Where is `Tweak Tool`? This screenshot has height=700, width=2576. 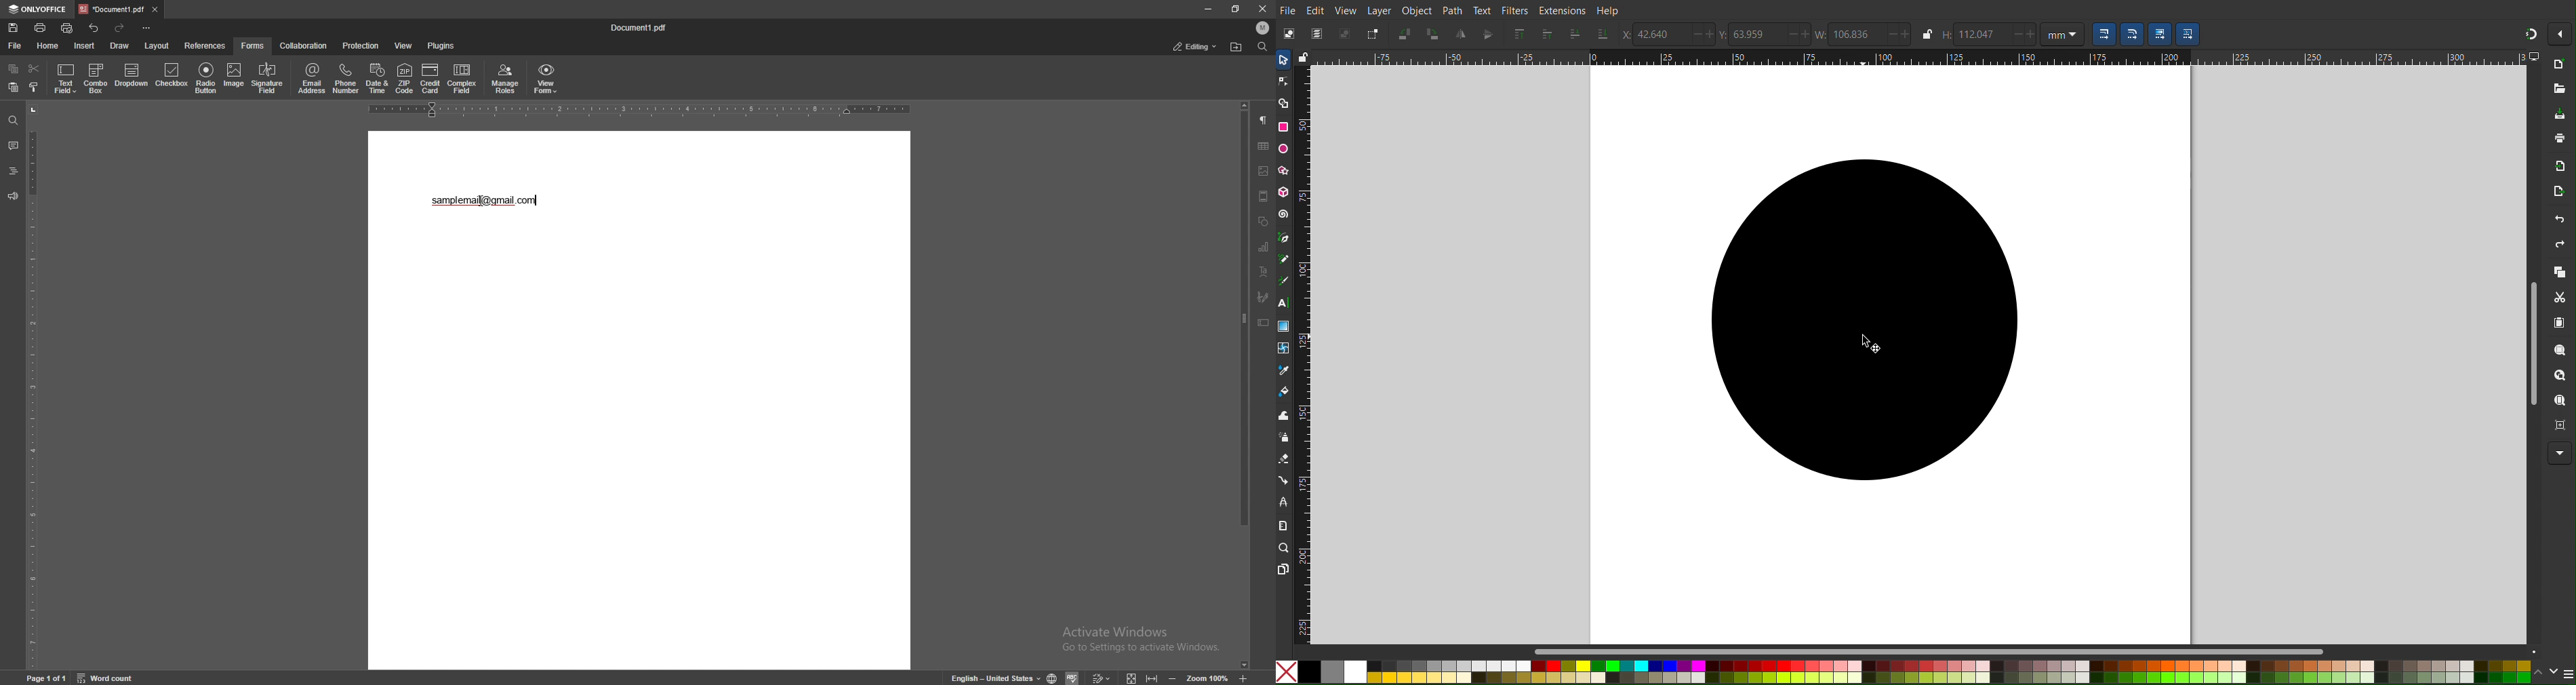
Tweak Tool is located at coordinates (1284, 416).